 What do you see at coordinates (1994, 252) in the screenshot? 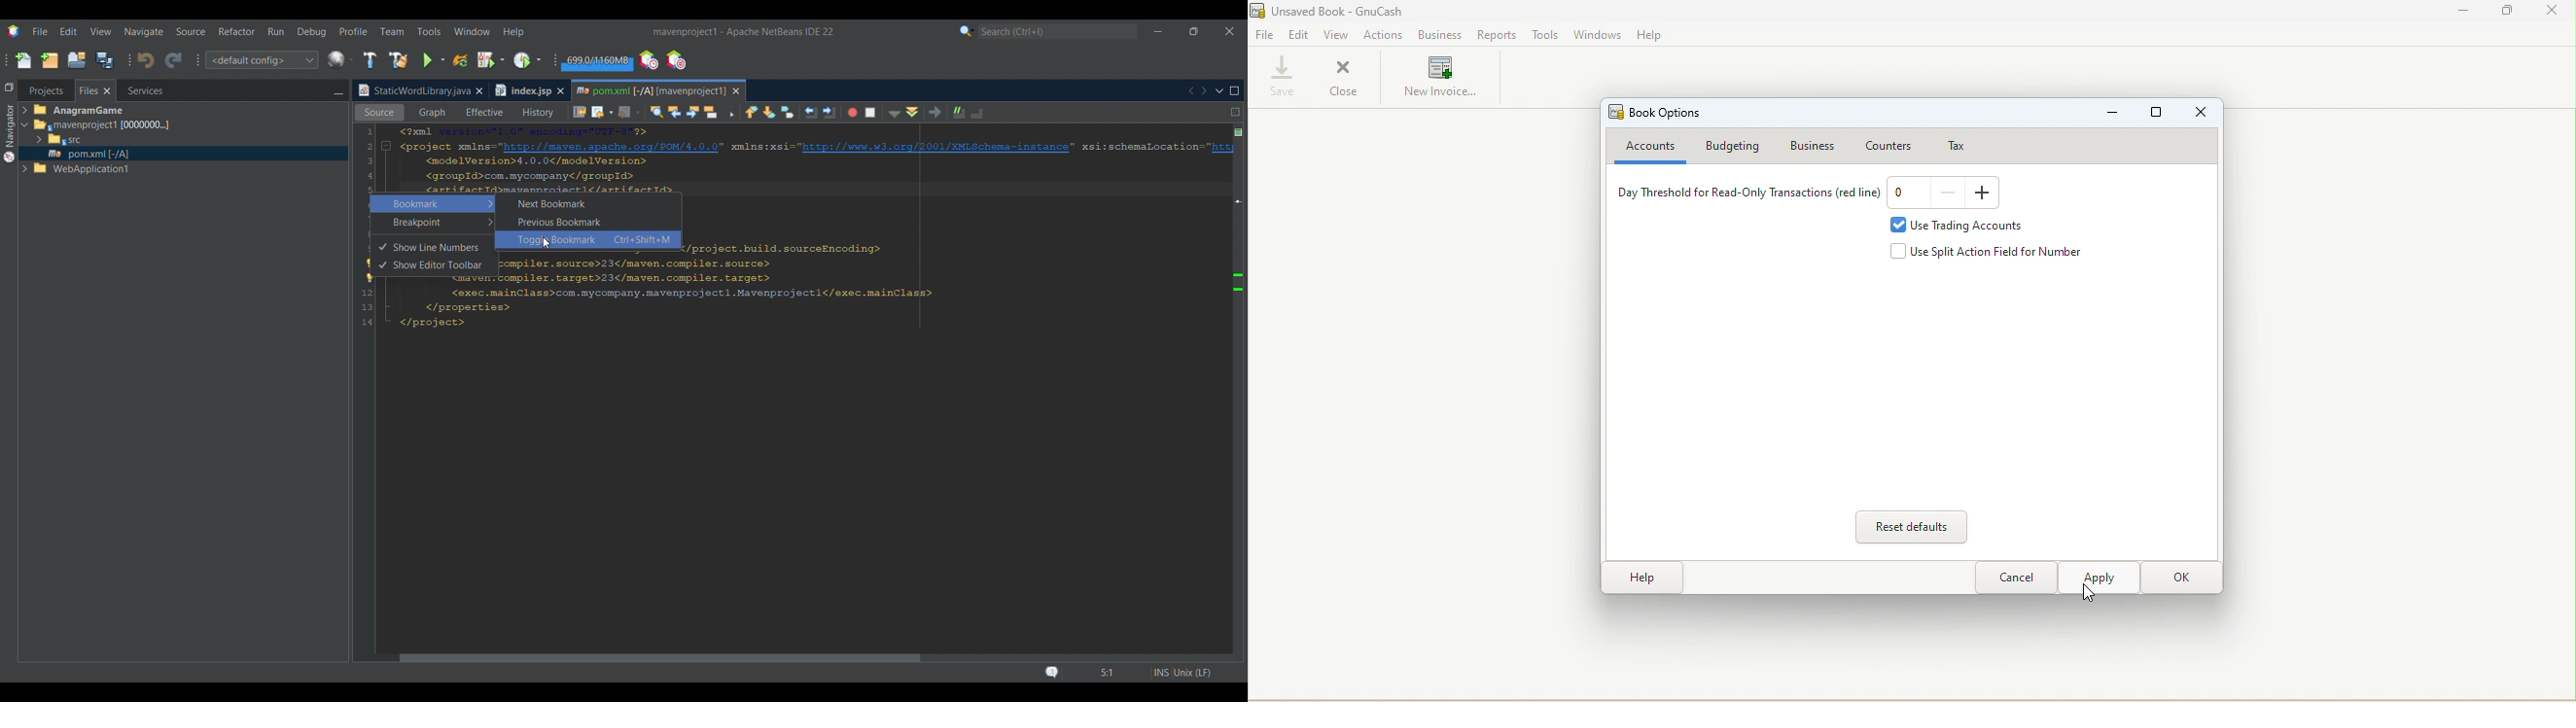
I see `Use split action field for number` at bounding box center [1994, 252].